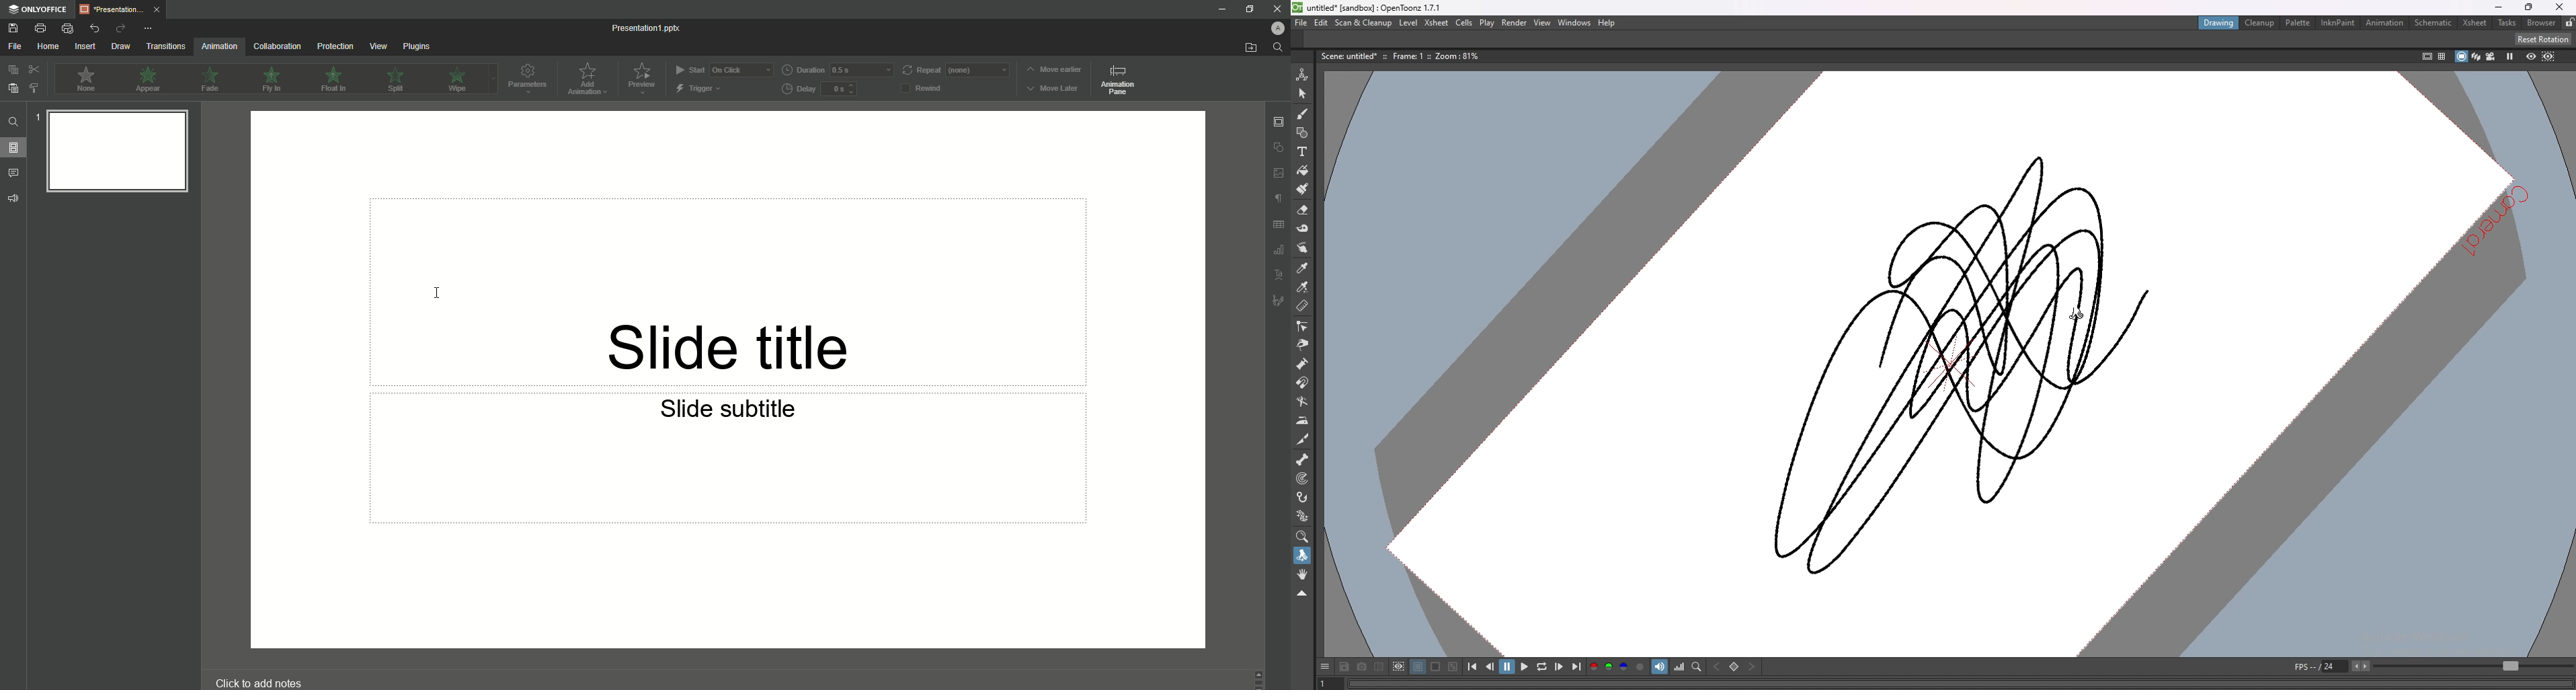  What do you see at coordinates (1277, 28) in the screenshot?
I see `Profile` at bounding box center [1277, 28].